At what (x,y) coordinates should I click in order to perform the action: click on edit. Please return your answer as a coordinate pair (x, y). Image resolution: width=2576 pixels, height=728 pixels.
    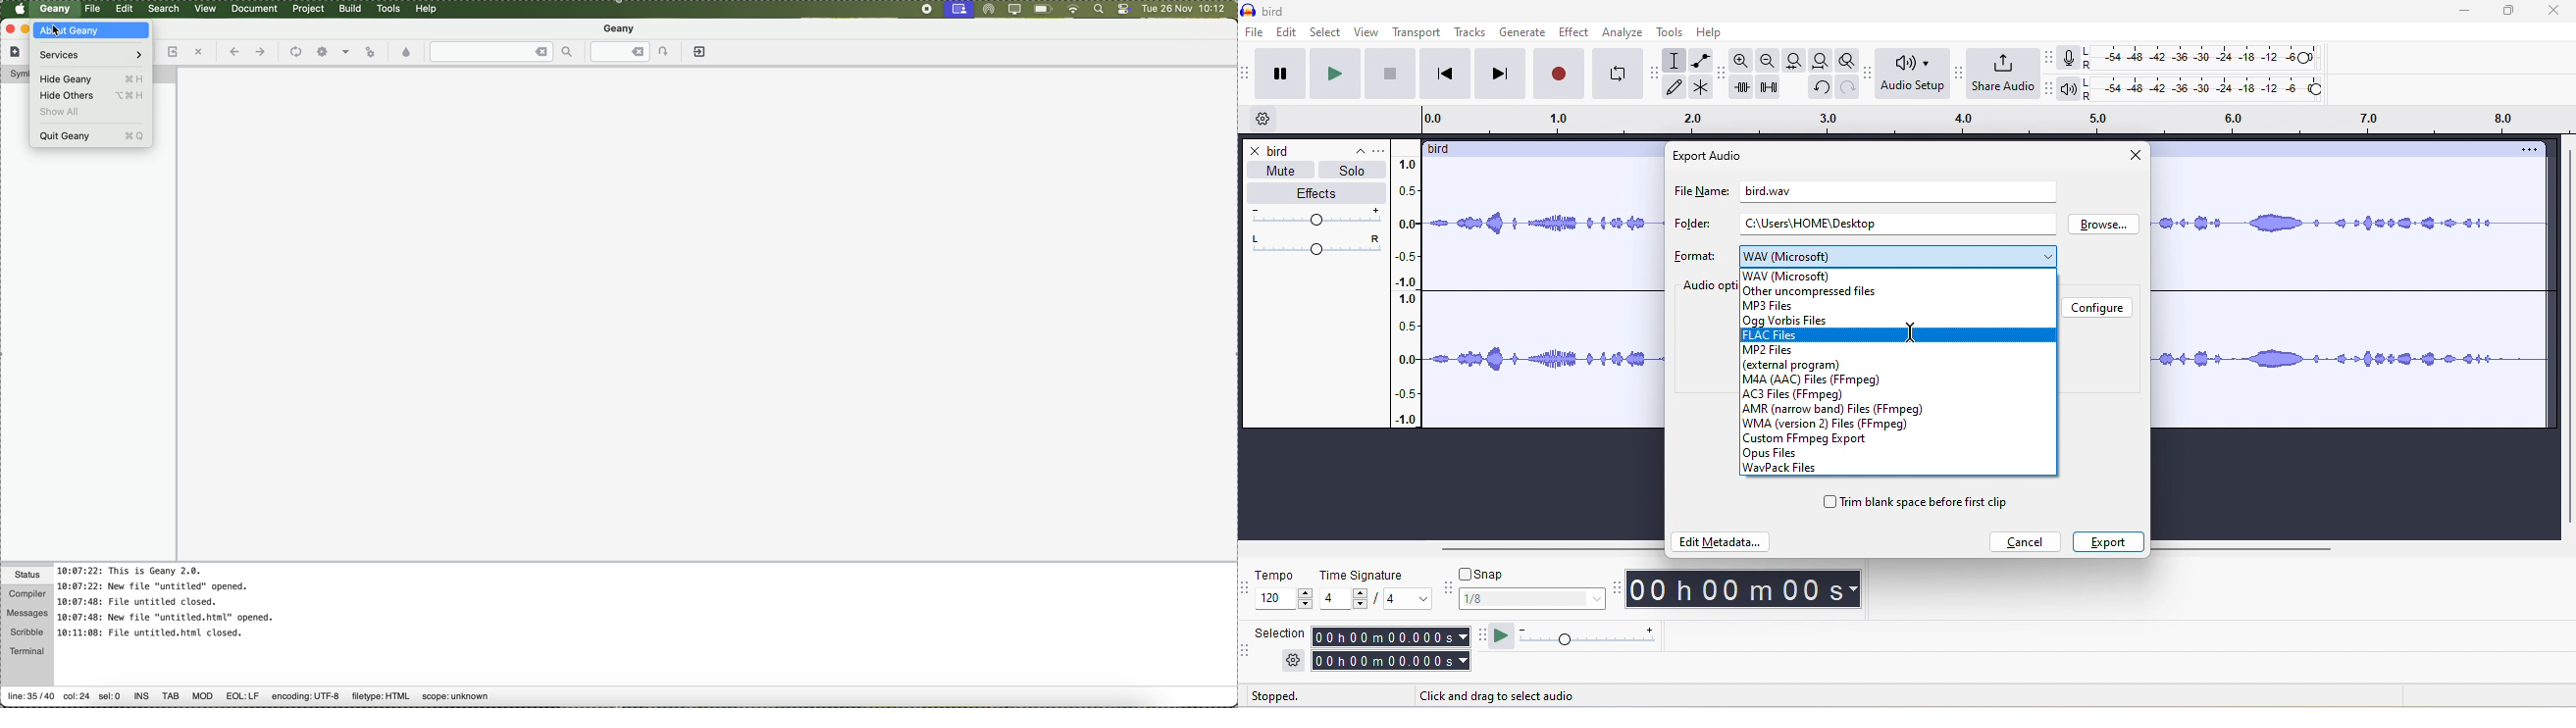
    Looking at the image, I should click on (1288, 33).